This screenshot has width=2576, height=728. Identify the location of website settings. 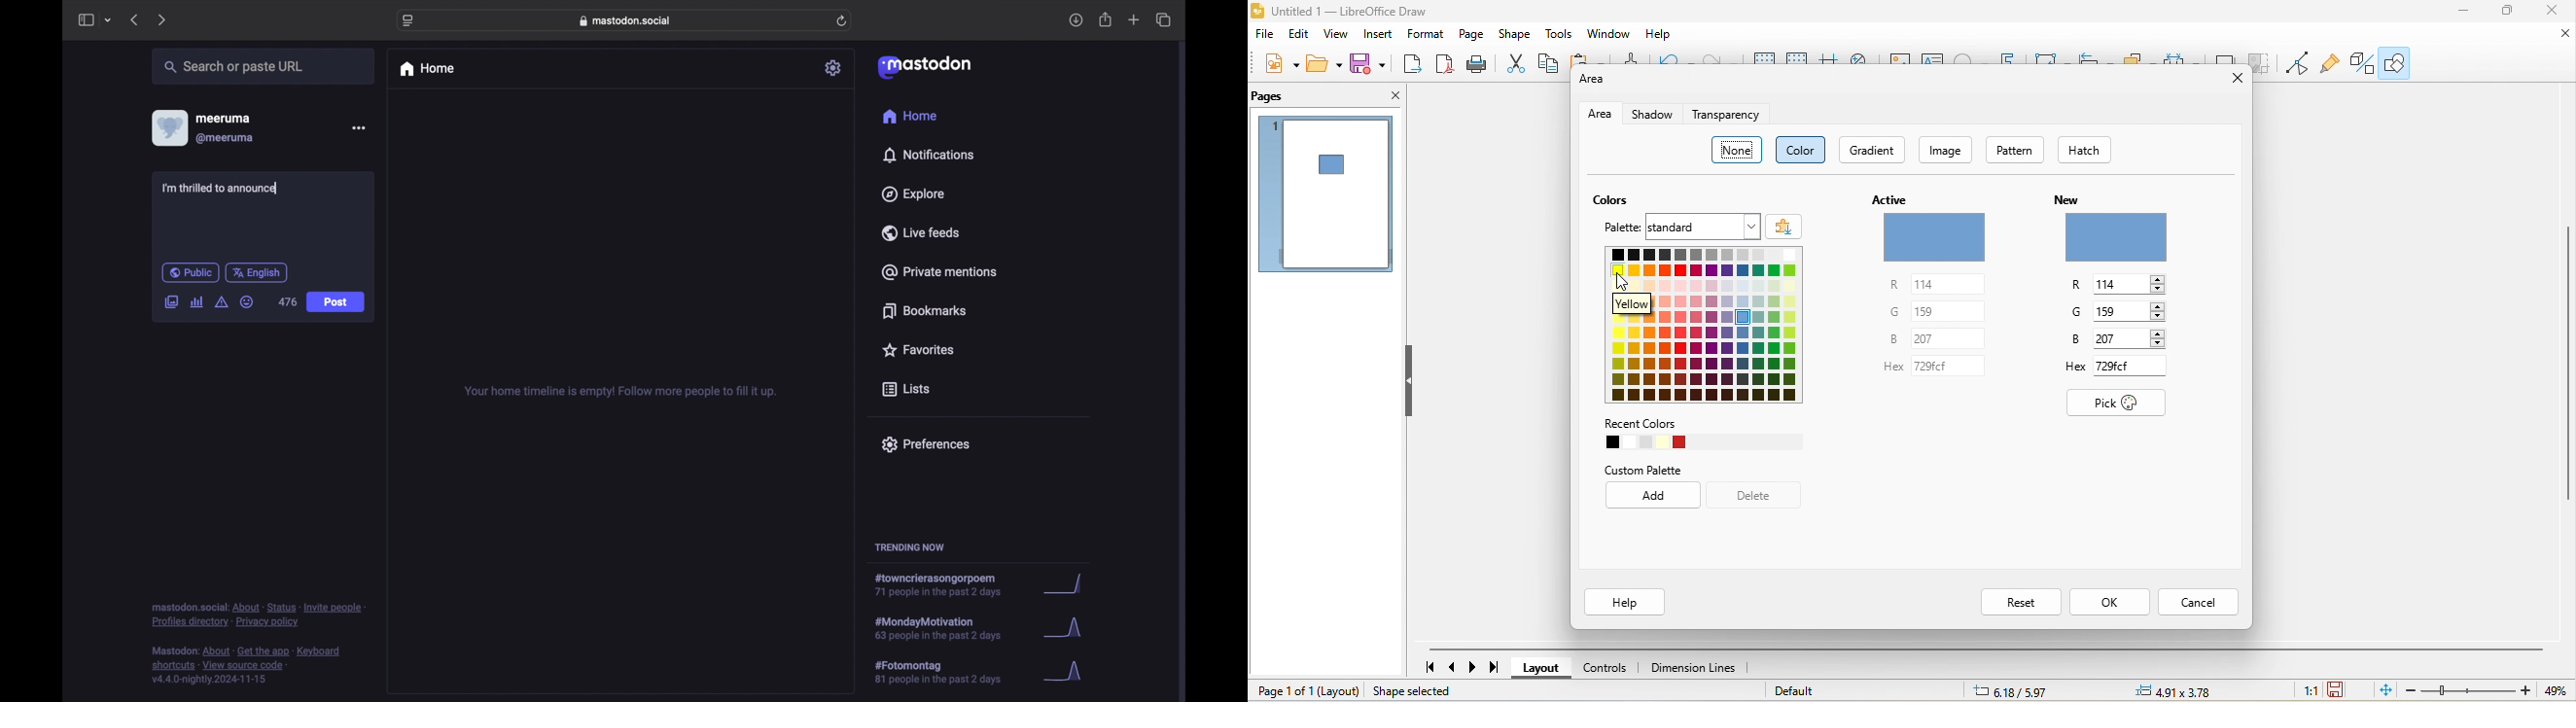
(408, 21).